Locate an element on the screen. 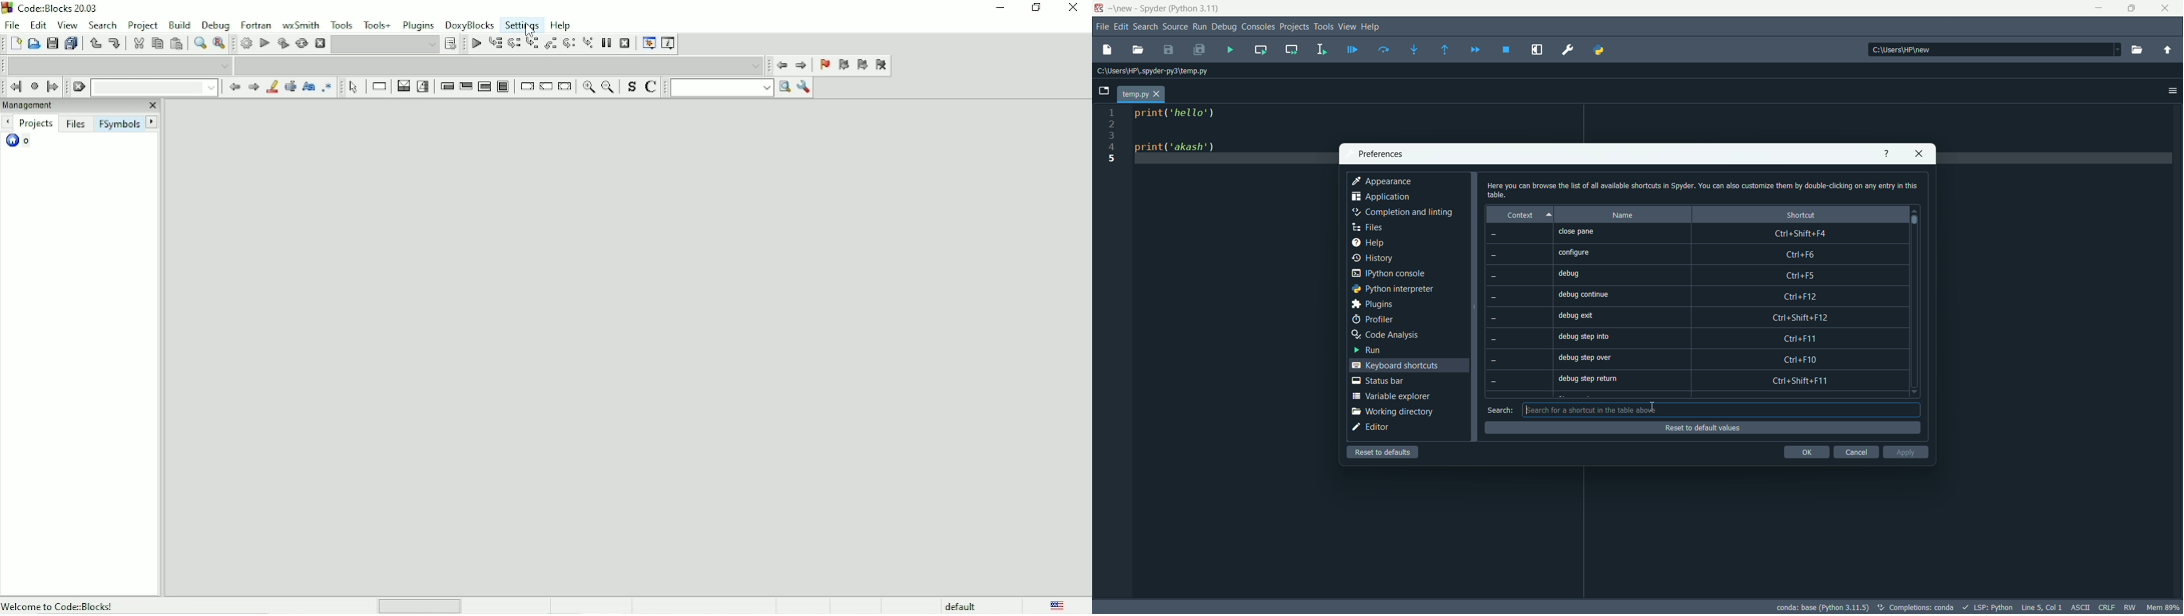 This screenshot has width=2184, height=616. shortcut is located at coordinates (1796, 215).